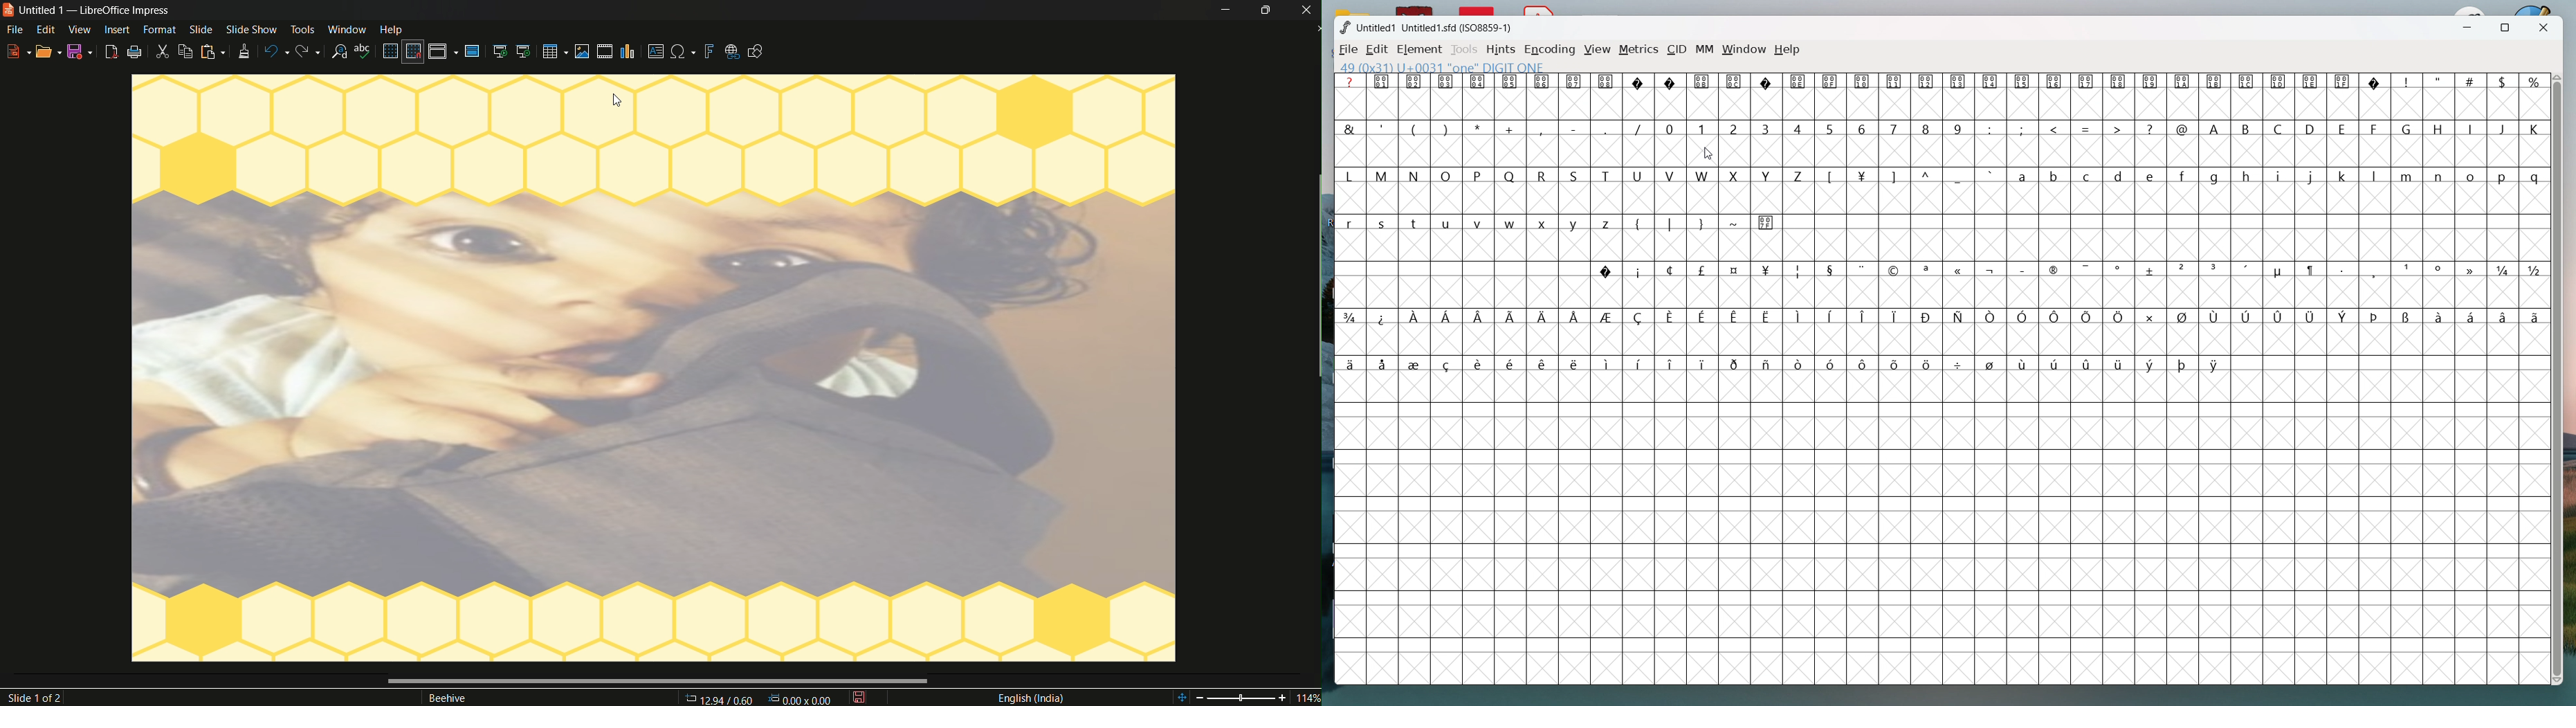  What do you see at coordinates (1510, 81) in the screenshot?
I see `symbol` at bounding box center [1510, 81].